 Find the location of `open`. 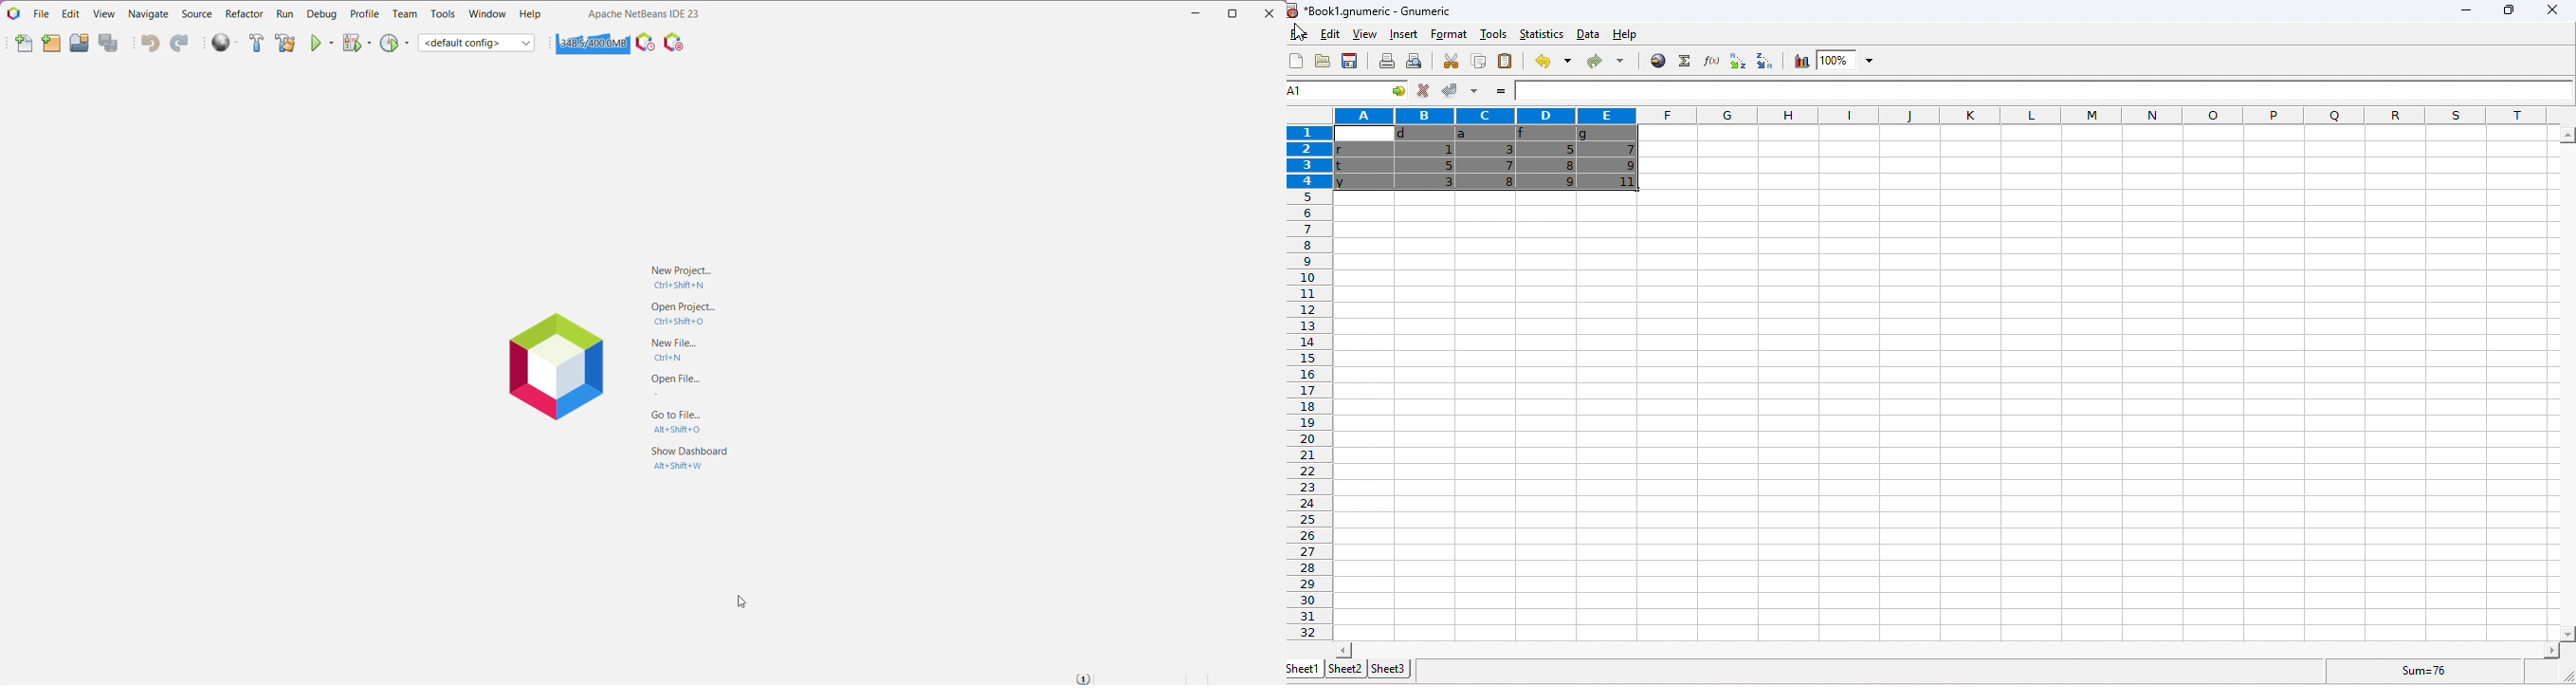

open is located at coordinates (1323, 62).